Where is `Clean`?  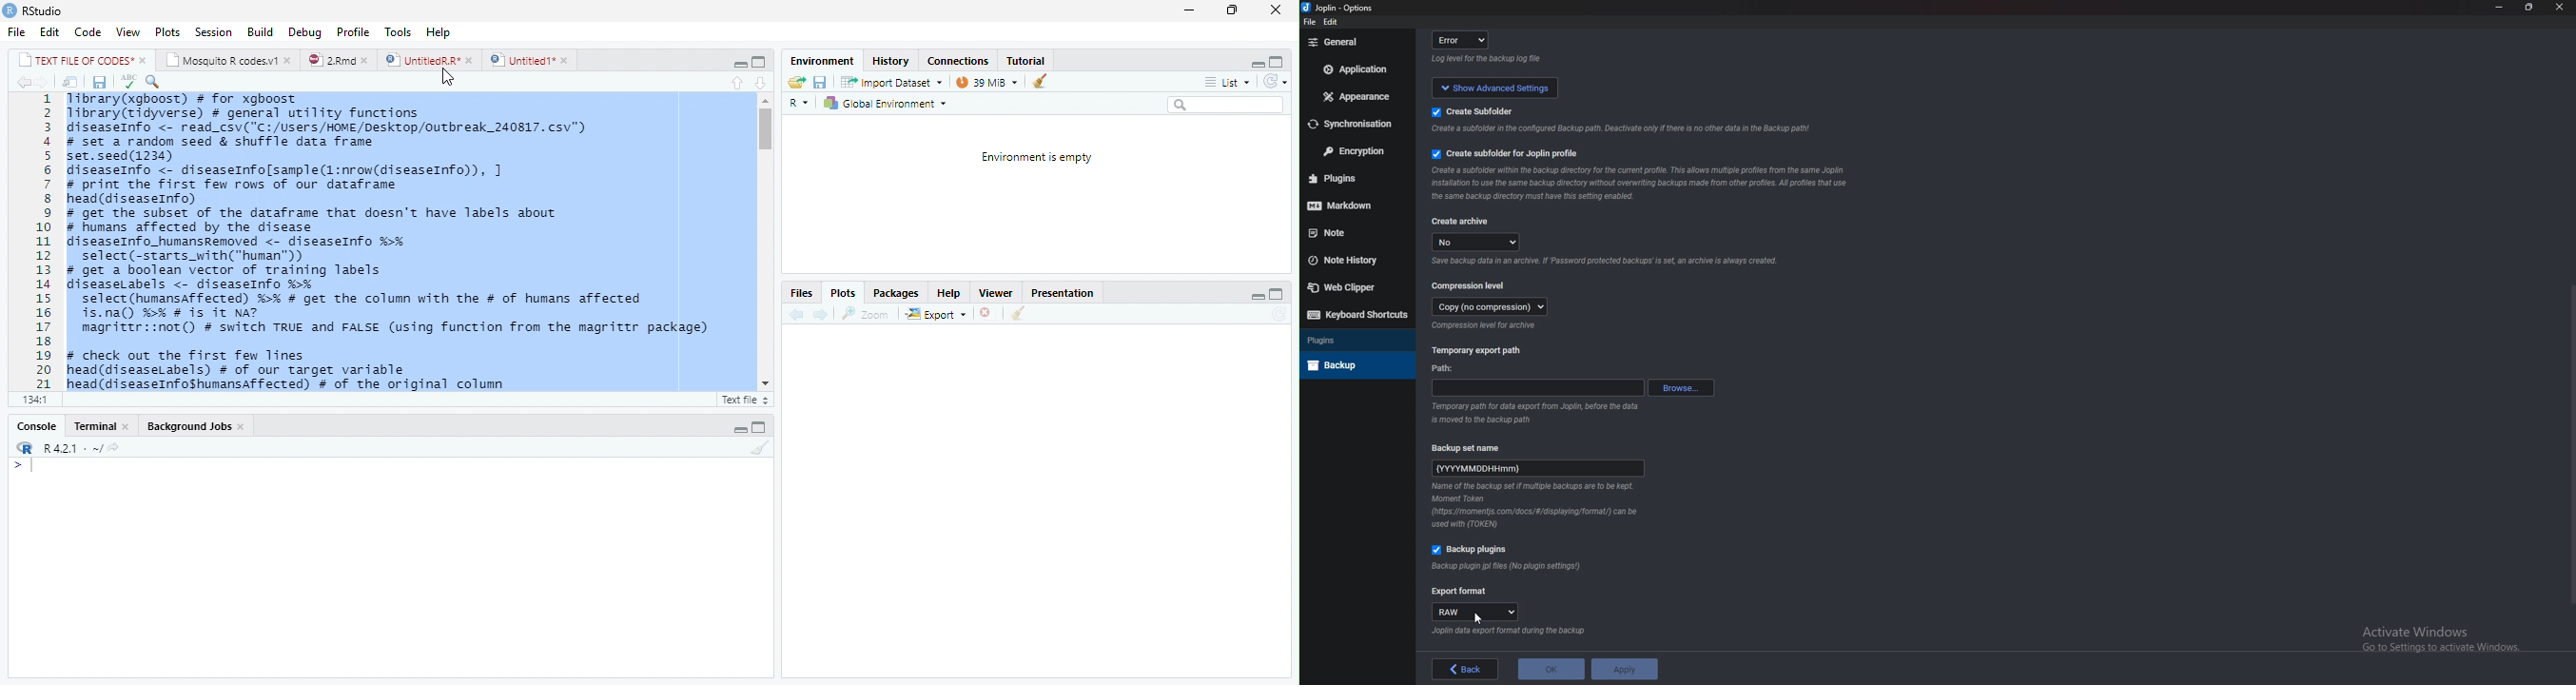 Clean is located at coordinates (756, 448).